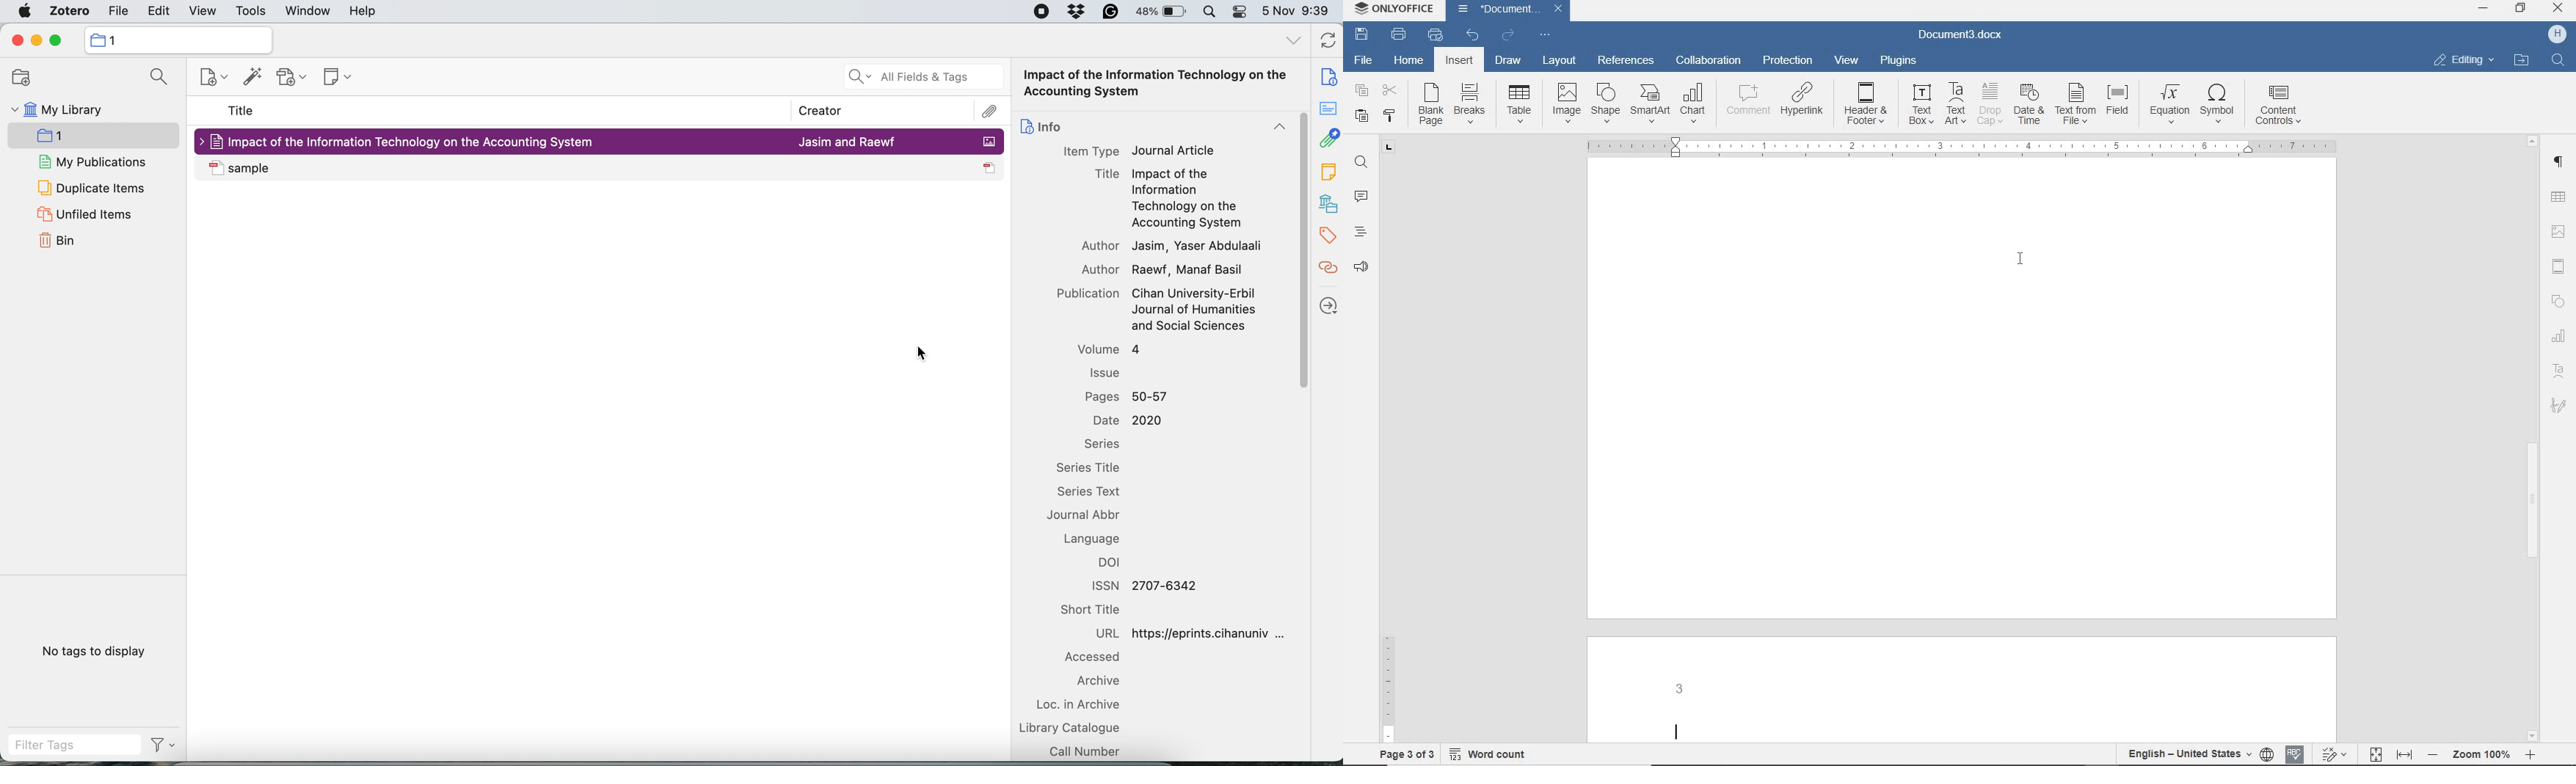 This screenshot has width=2576, height=784. Describe the element at coordinates (1102, 444) in the screenshot. I see `series` at that location.